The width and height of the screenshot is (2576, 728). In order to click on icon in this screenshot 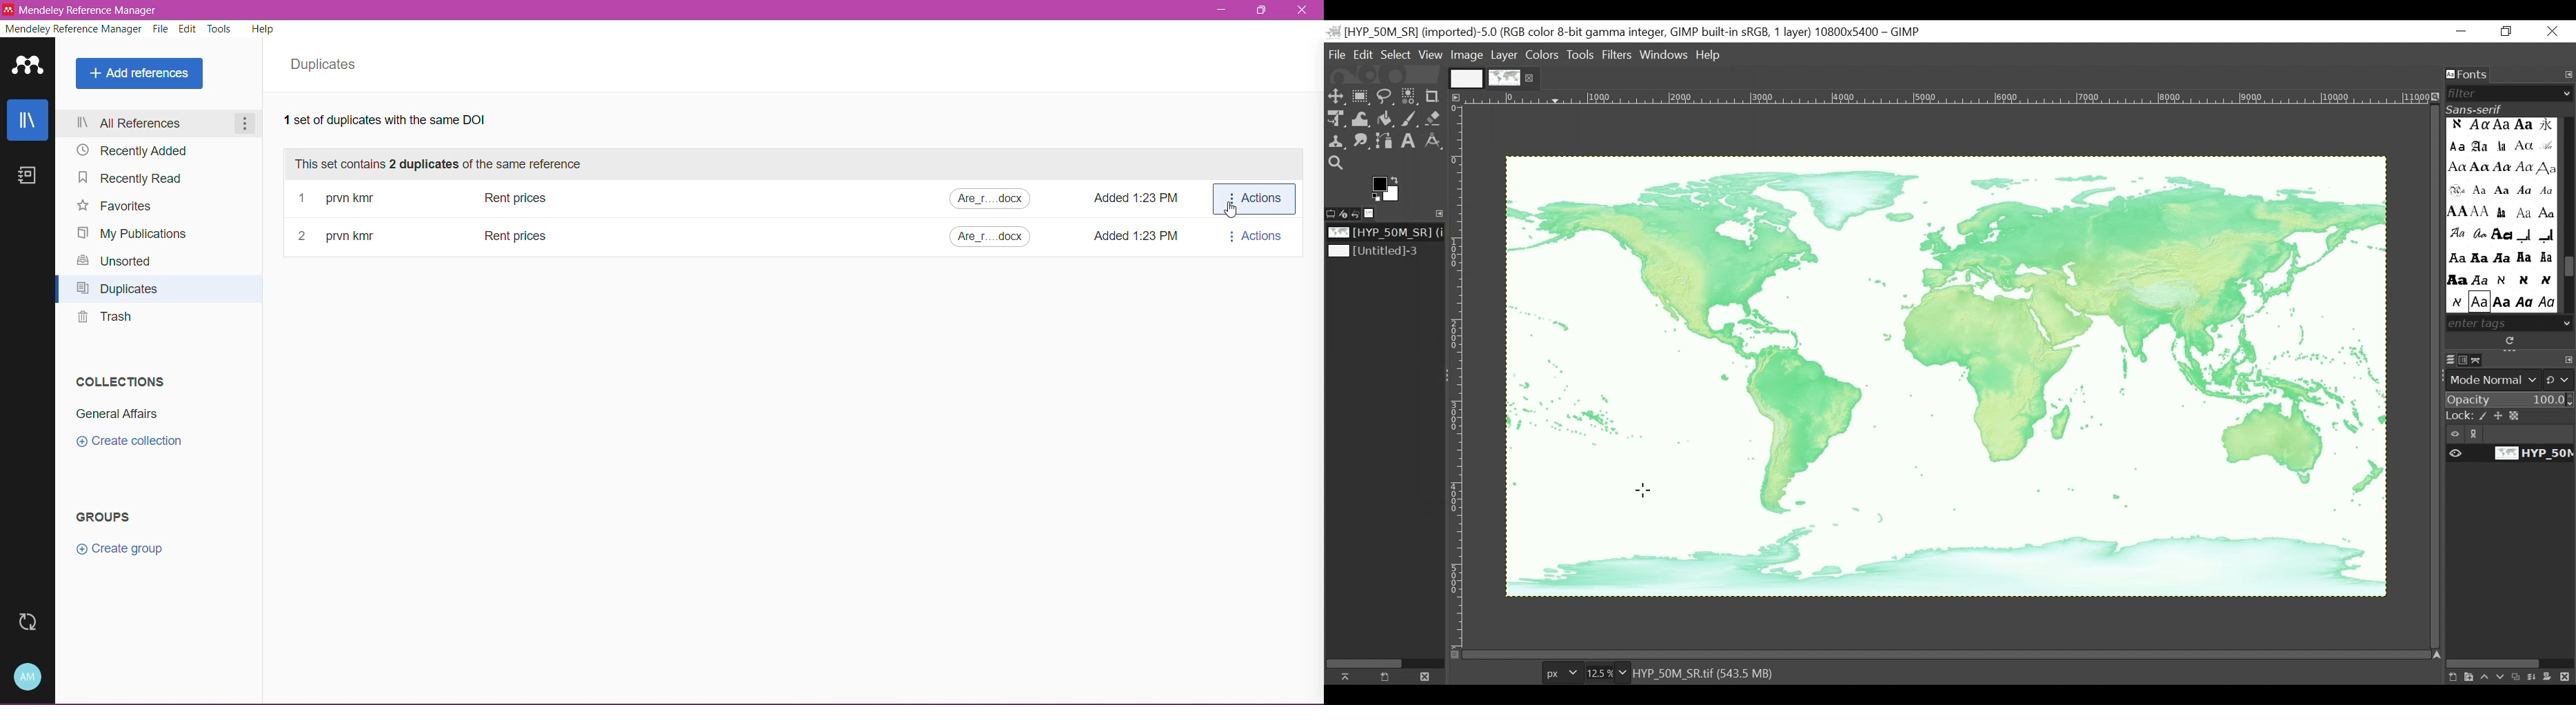, I will do `click(8, 9)`.